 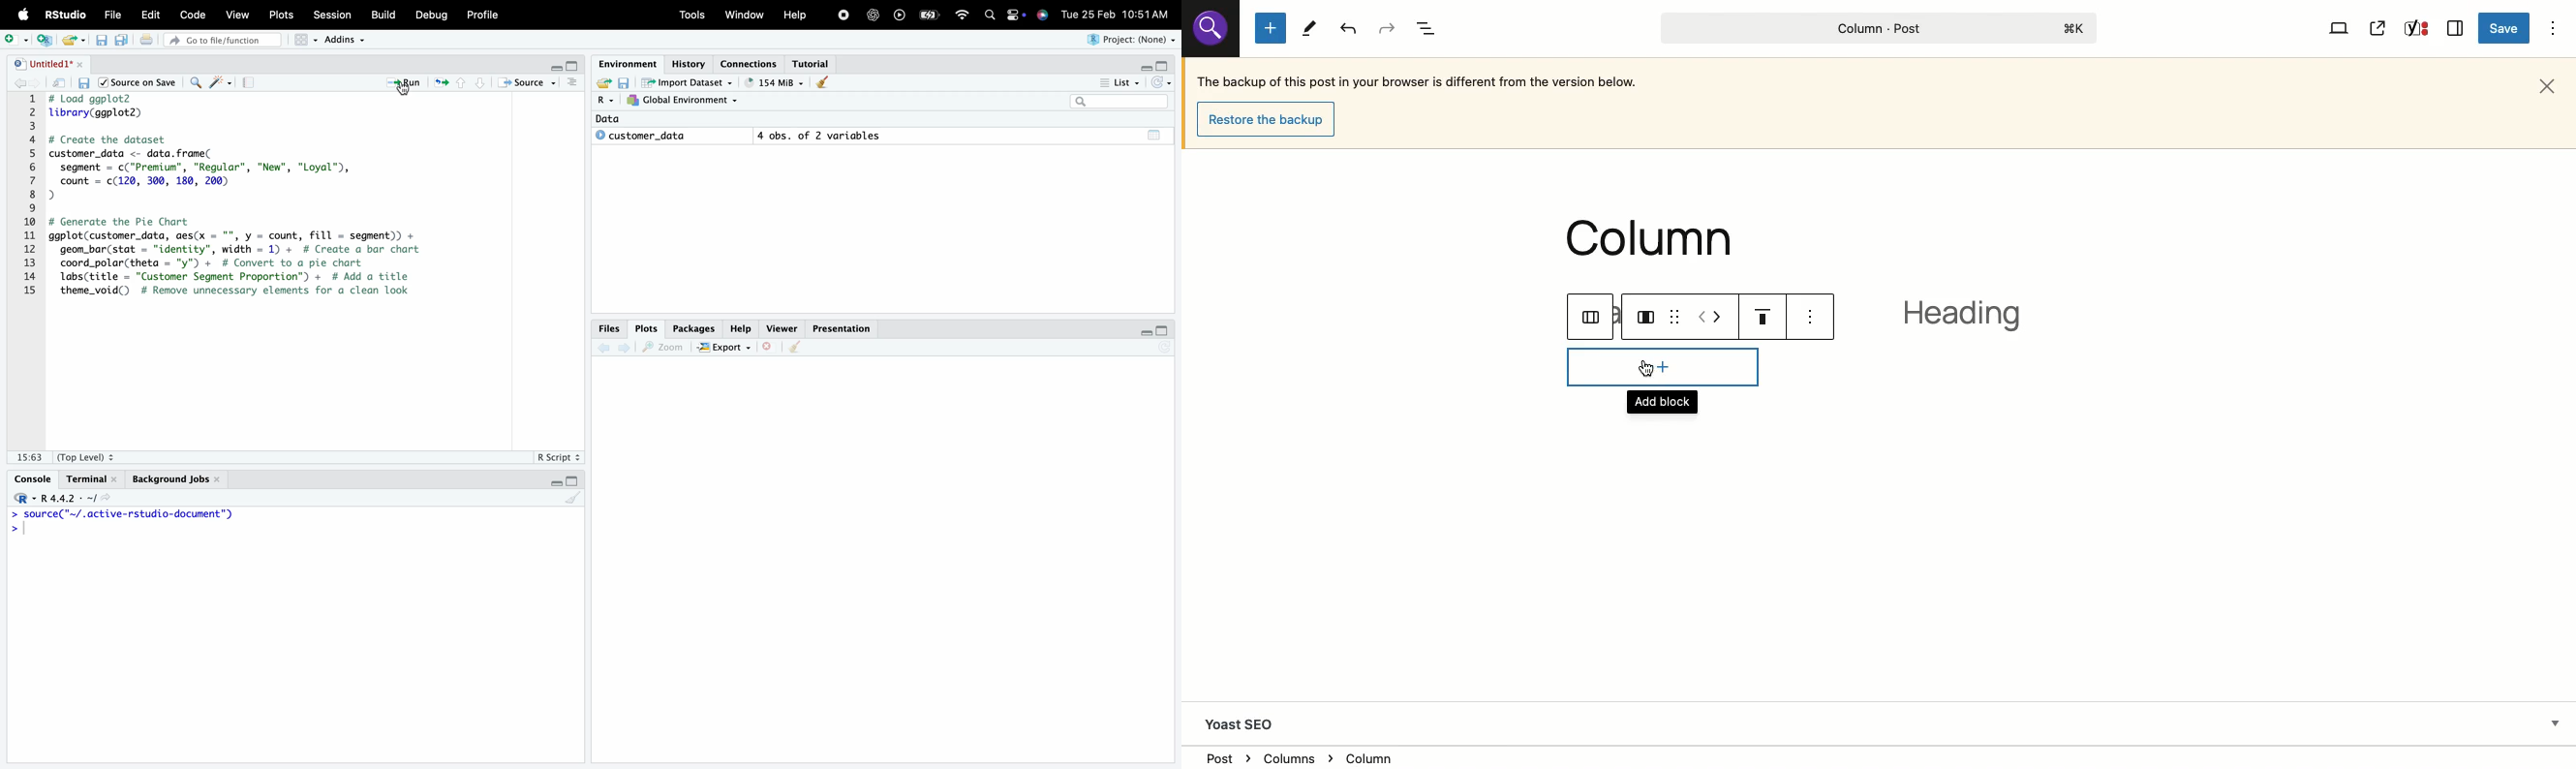 What do you see at coordinates (1271, 120) in the screenshot?
I see `Restore the backup` at bounding box center [1271, 120].